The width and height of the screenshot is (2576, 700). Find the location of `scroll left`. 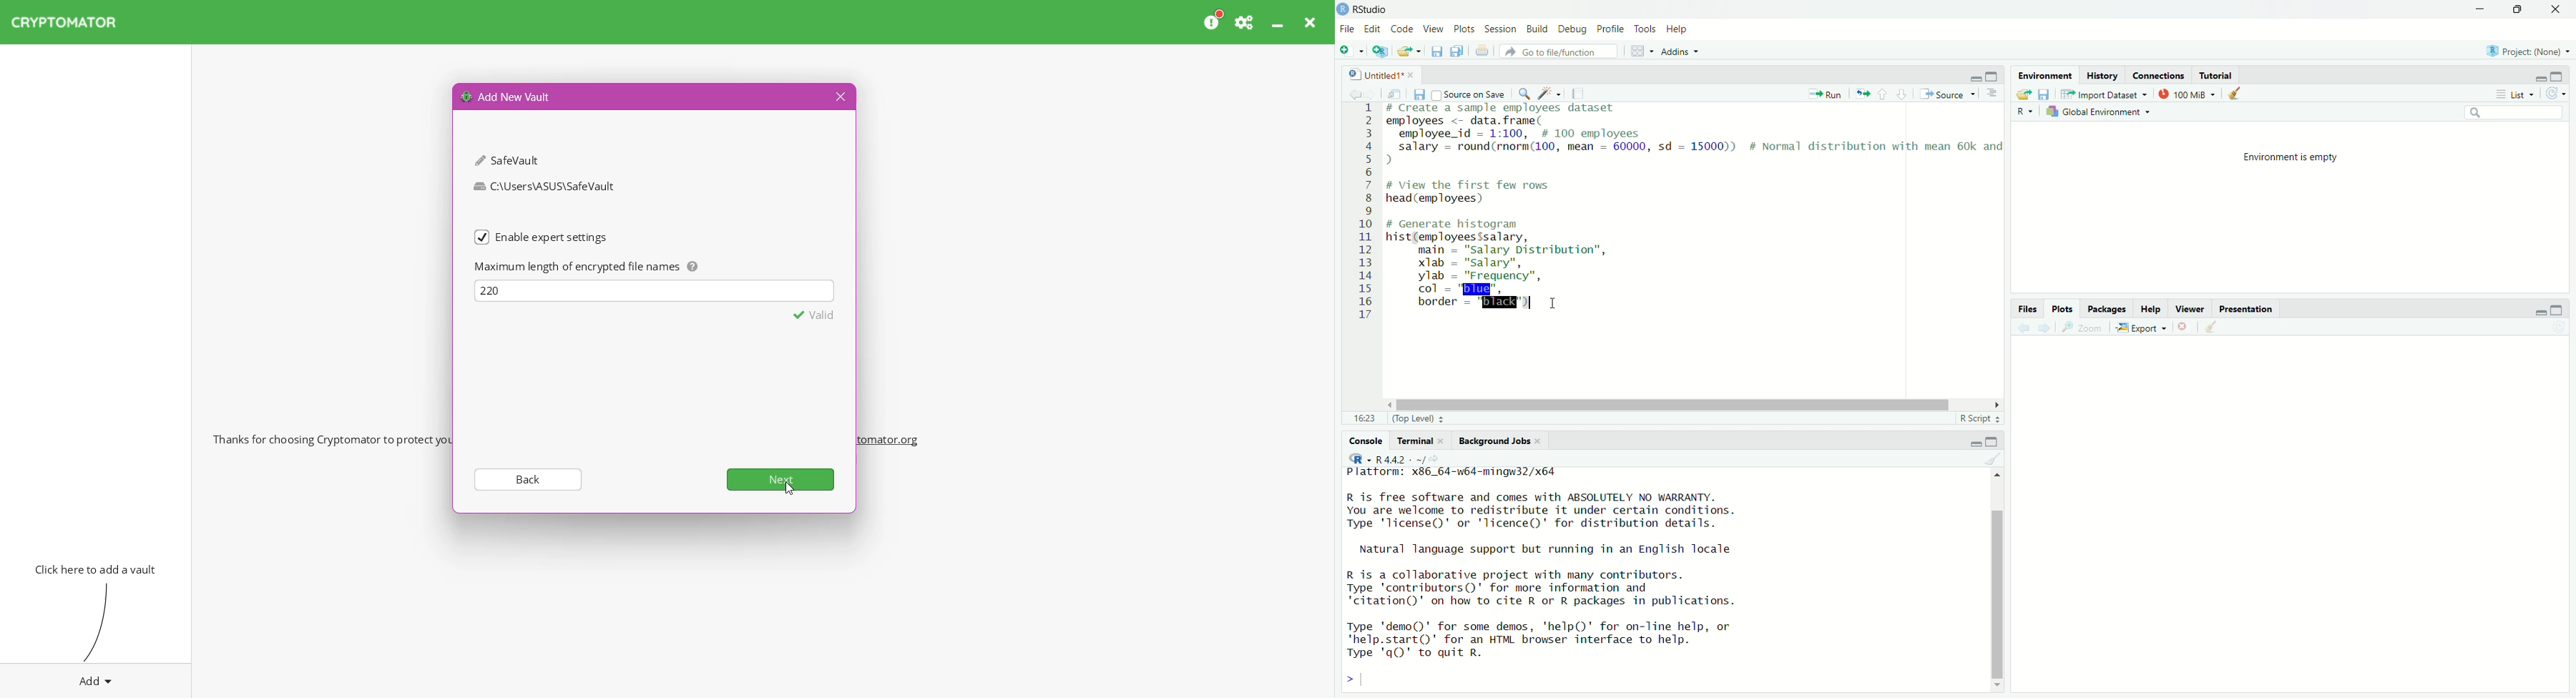

scroll left is located at coordinates (1387, 405).